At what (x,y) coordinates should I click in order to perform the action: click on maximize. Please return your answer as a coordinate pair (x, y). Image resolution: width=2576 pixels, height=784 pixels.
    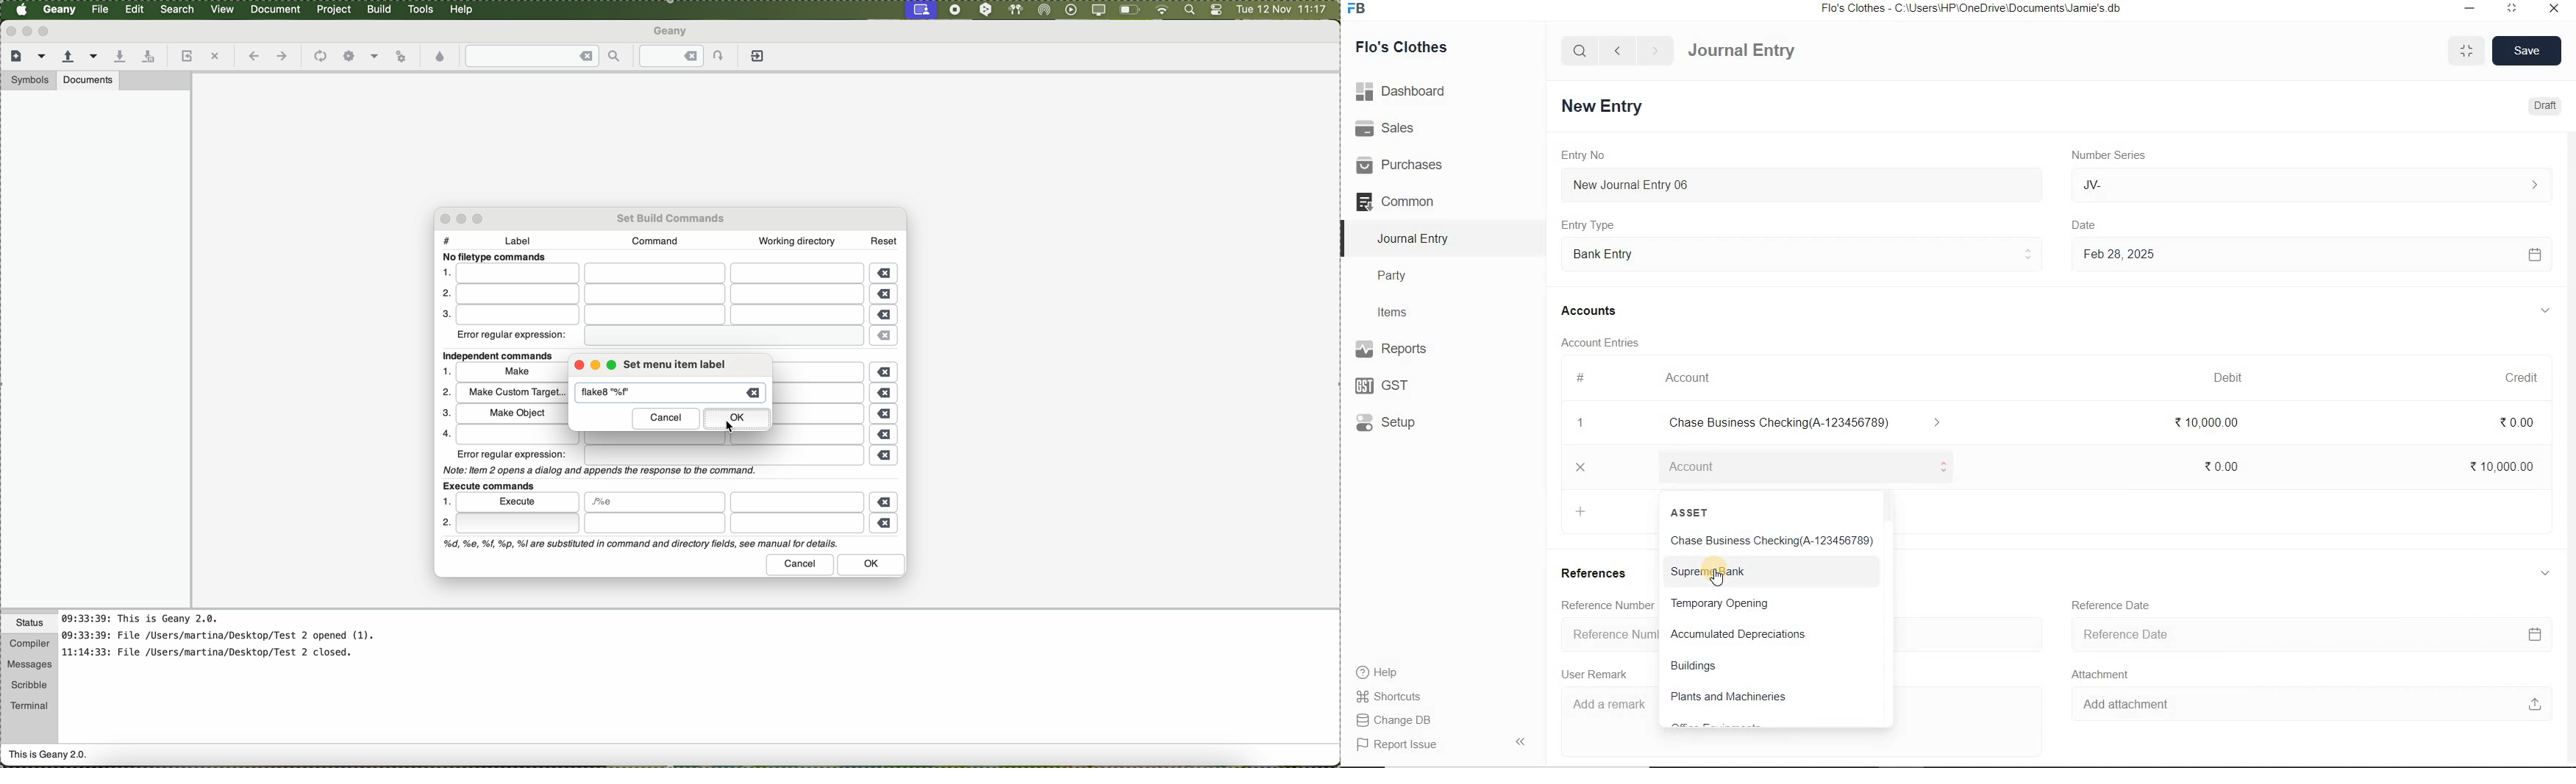
    Looking at the image, I should click on (2512, 7).